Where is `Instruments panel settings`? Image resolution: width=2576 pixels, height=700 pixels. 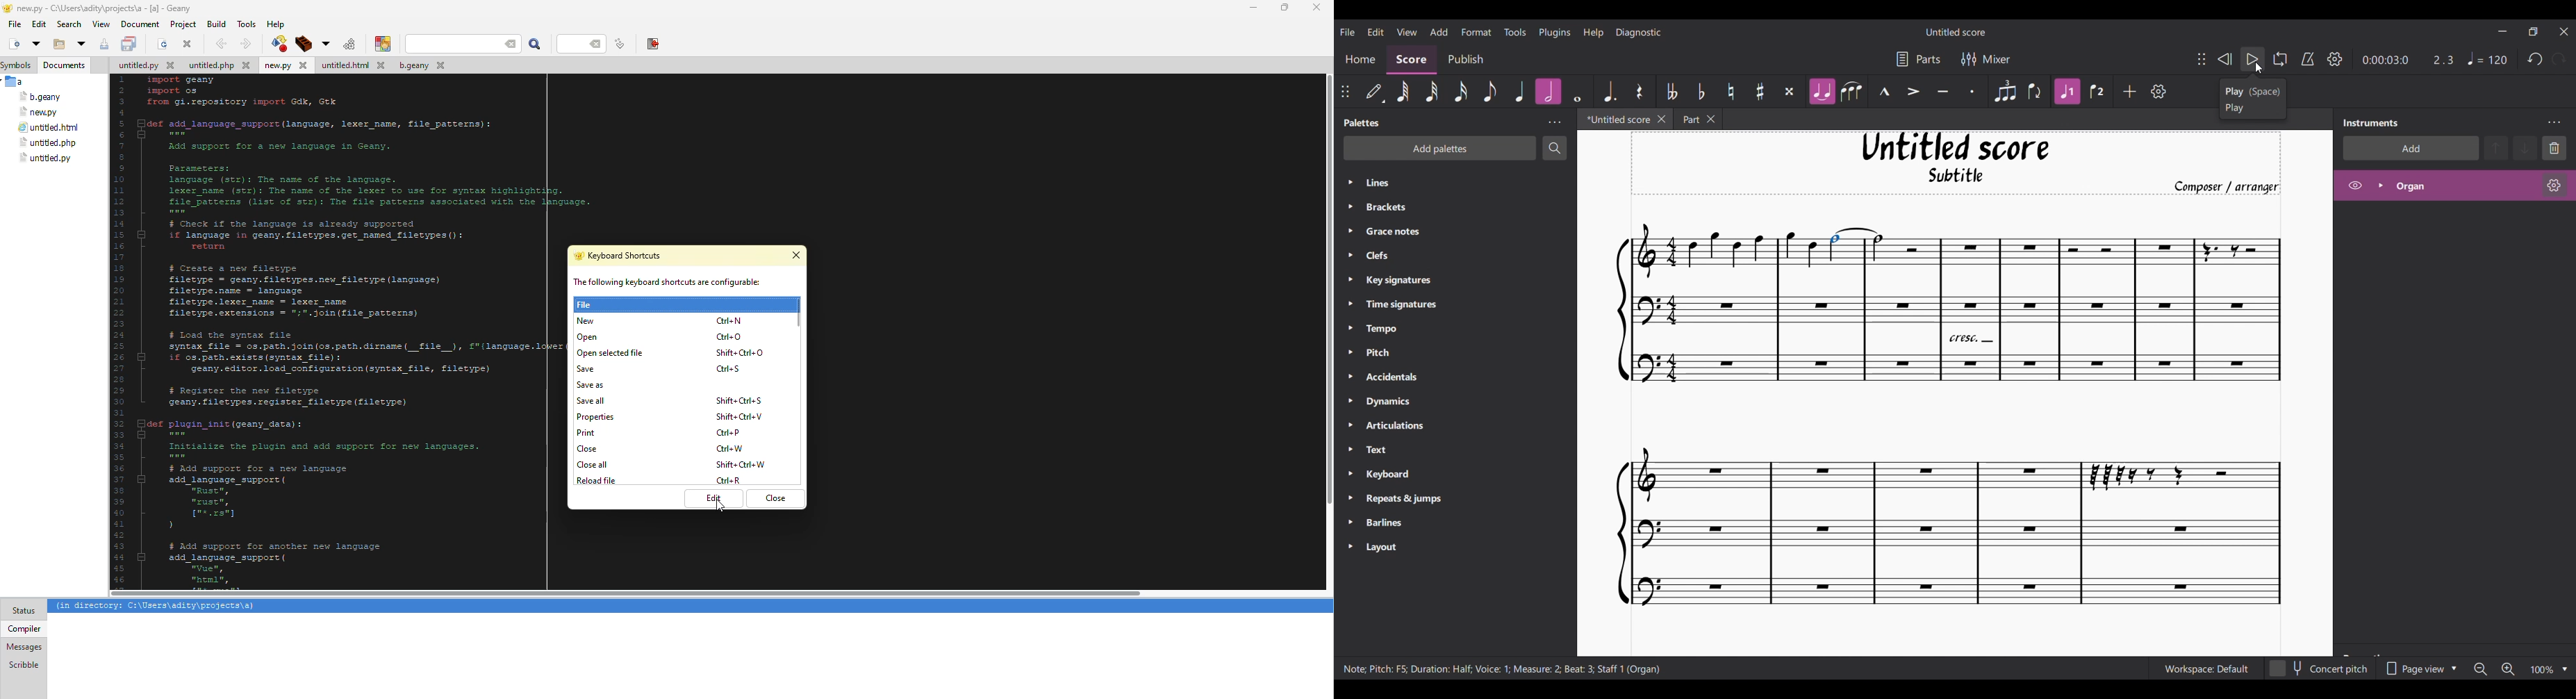
Instruments panel settings is located at coordinates (2554, 123).